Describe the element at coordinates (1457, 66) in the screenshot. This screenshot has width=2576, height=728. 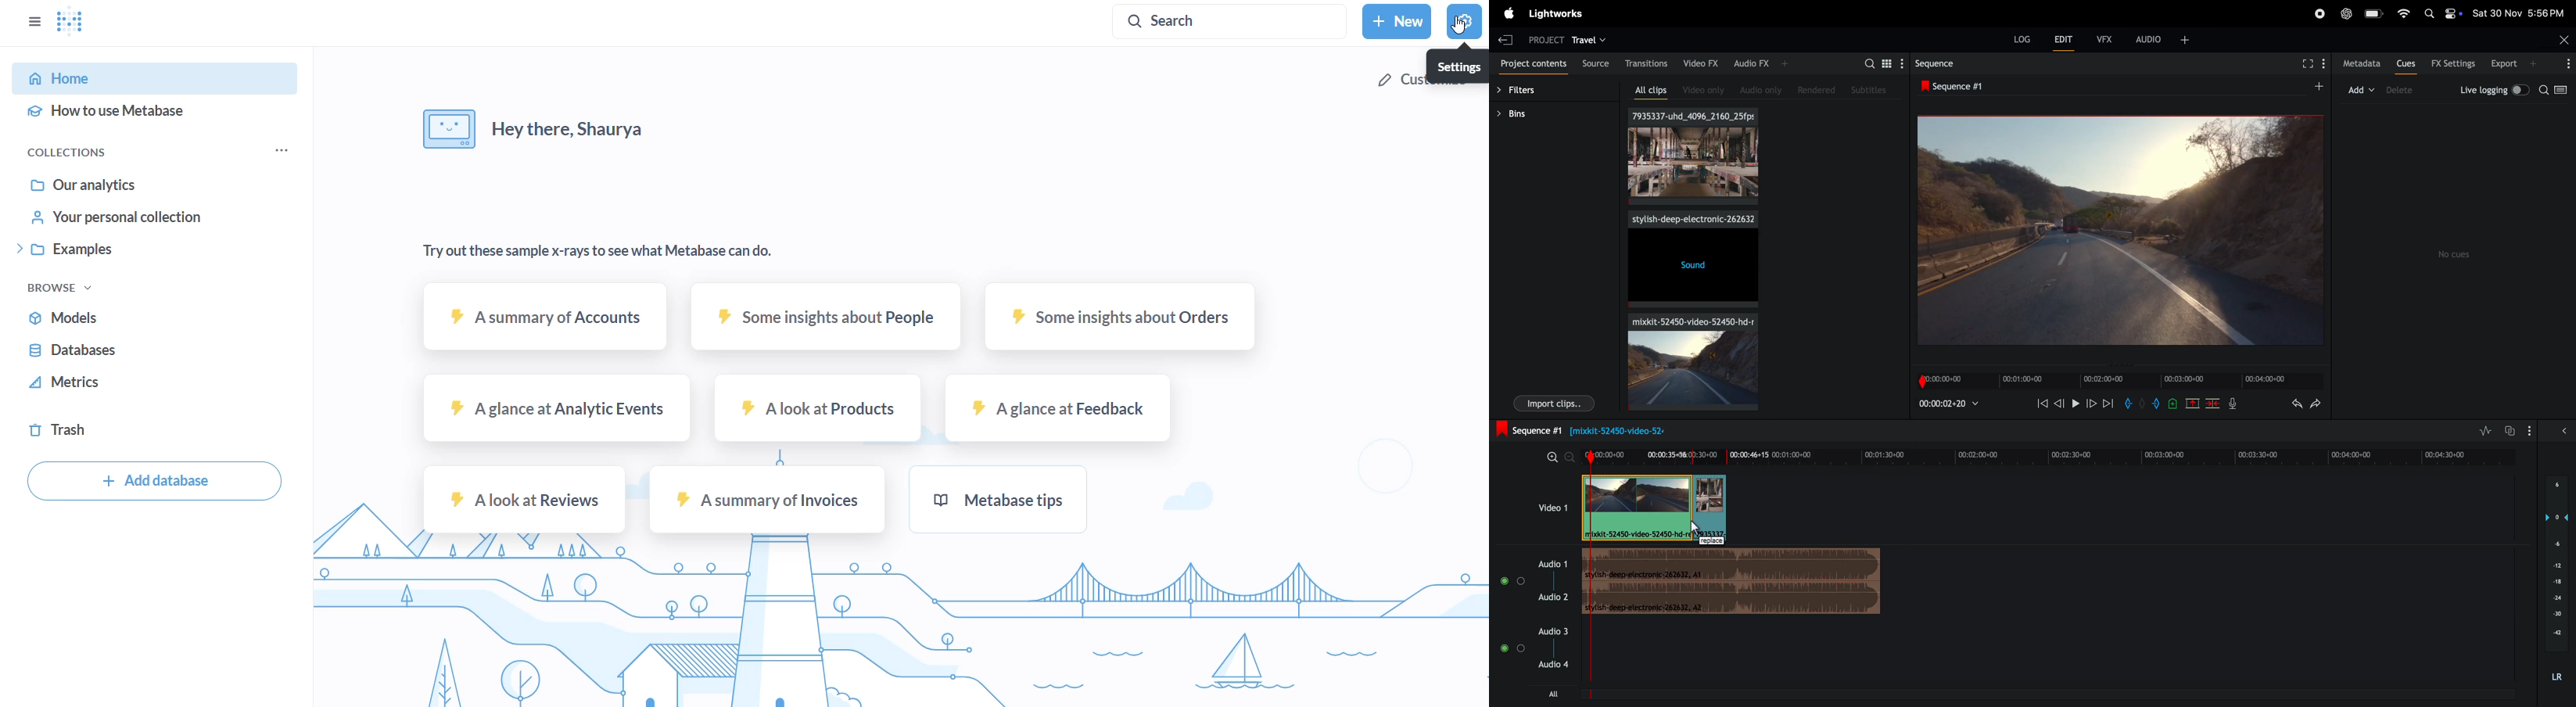
I see `Settings` at that location.